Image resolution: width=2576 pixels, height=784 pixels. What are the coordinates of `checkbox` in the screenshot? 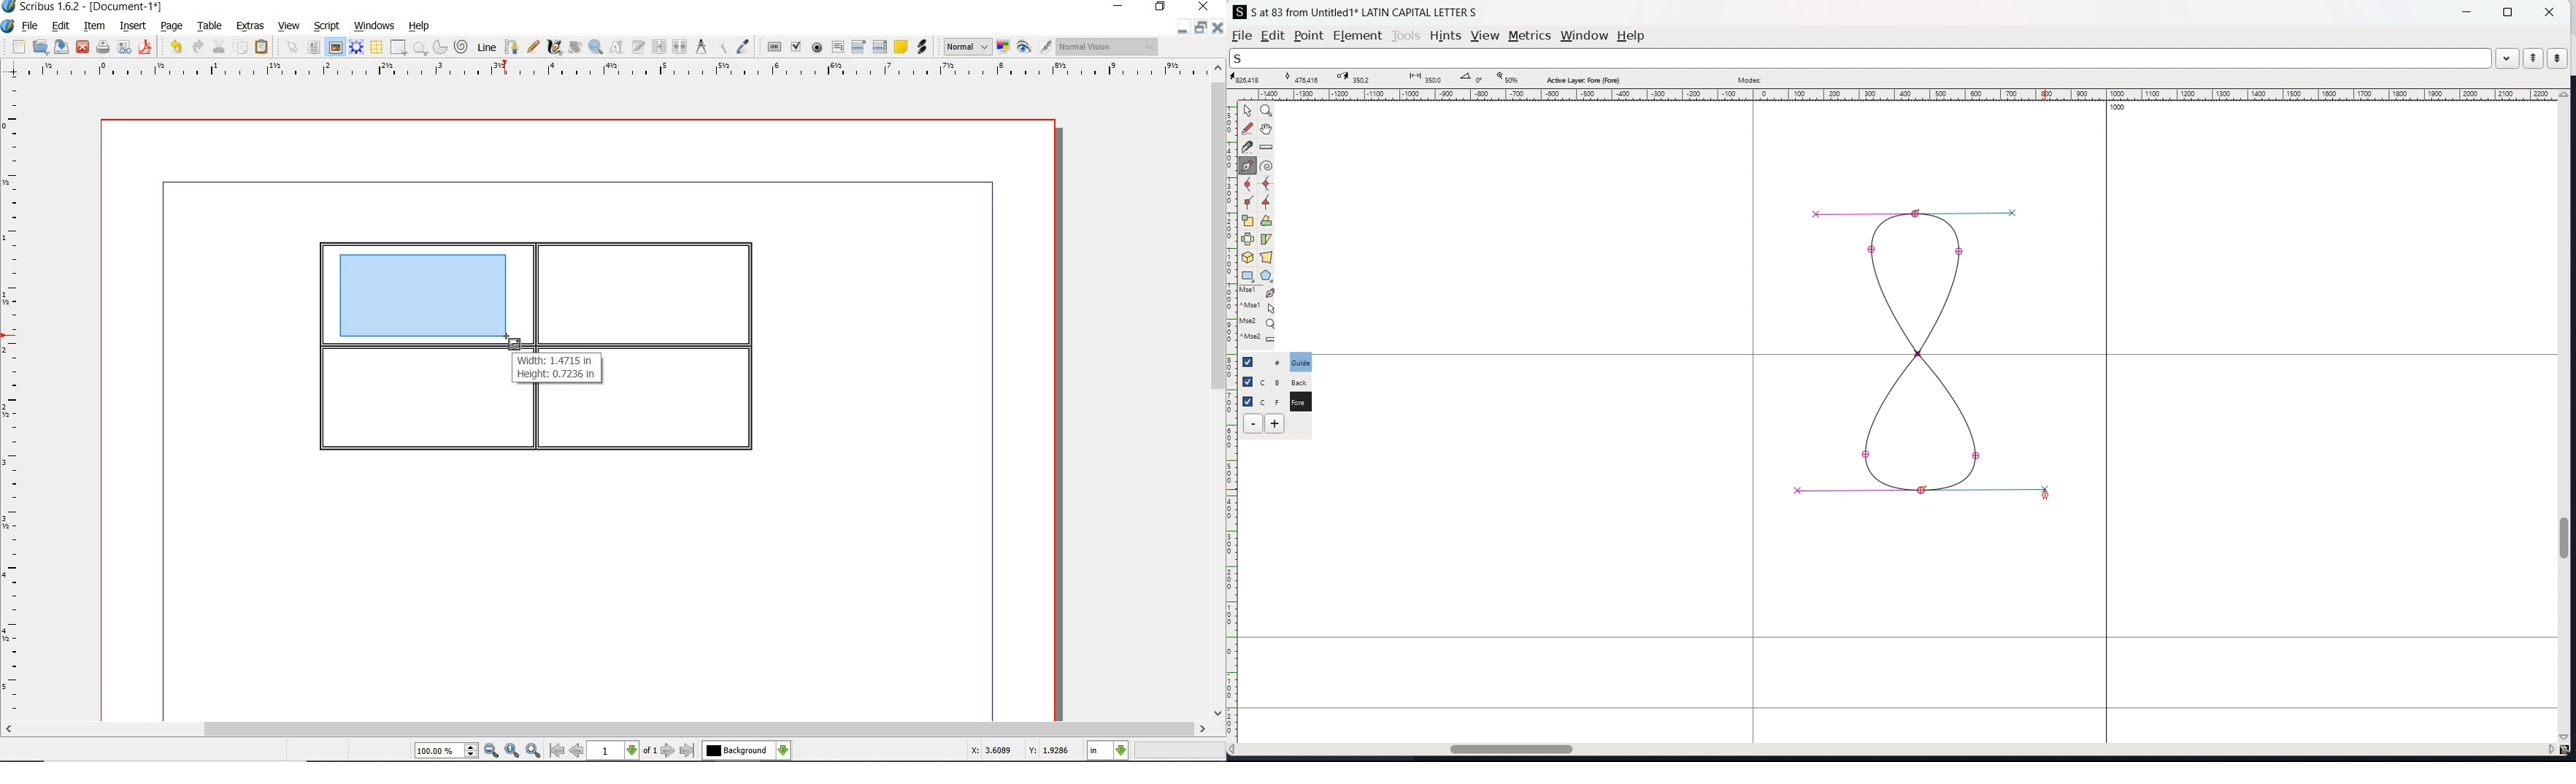 It's located at (1247, 380).